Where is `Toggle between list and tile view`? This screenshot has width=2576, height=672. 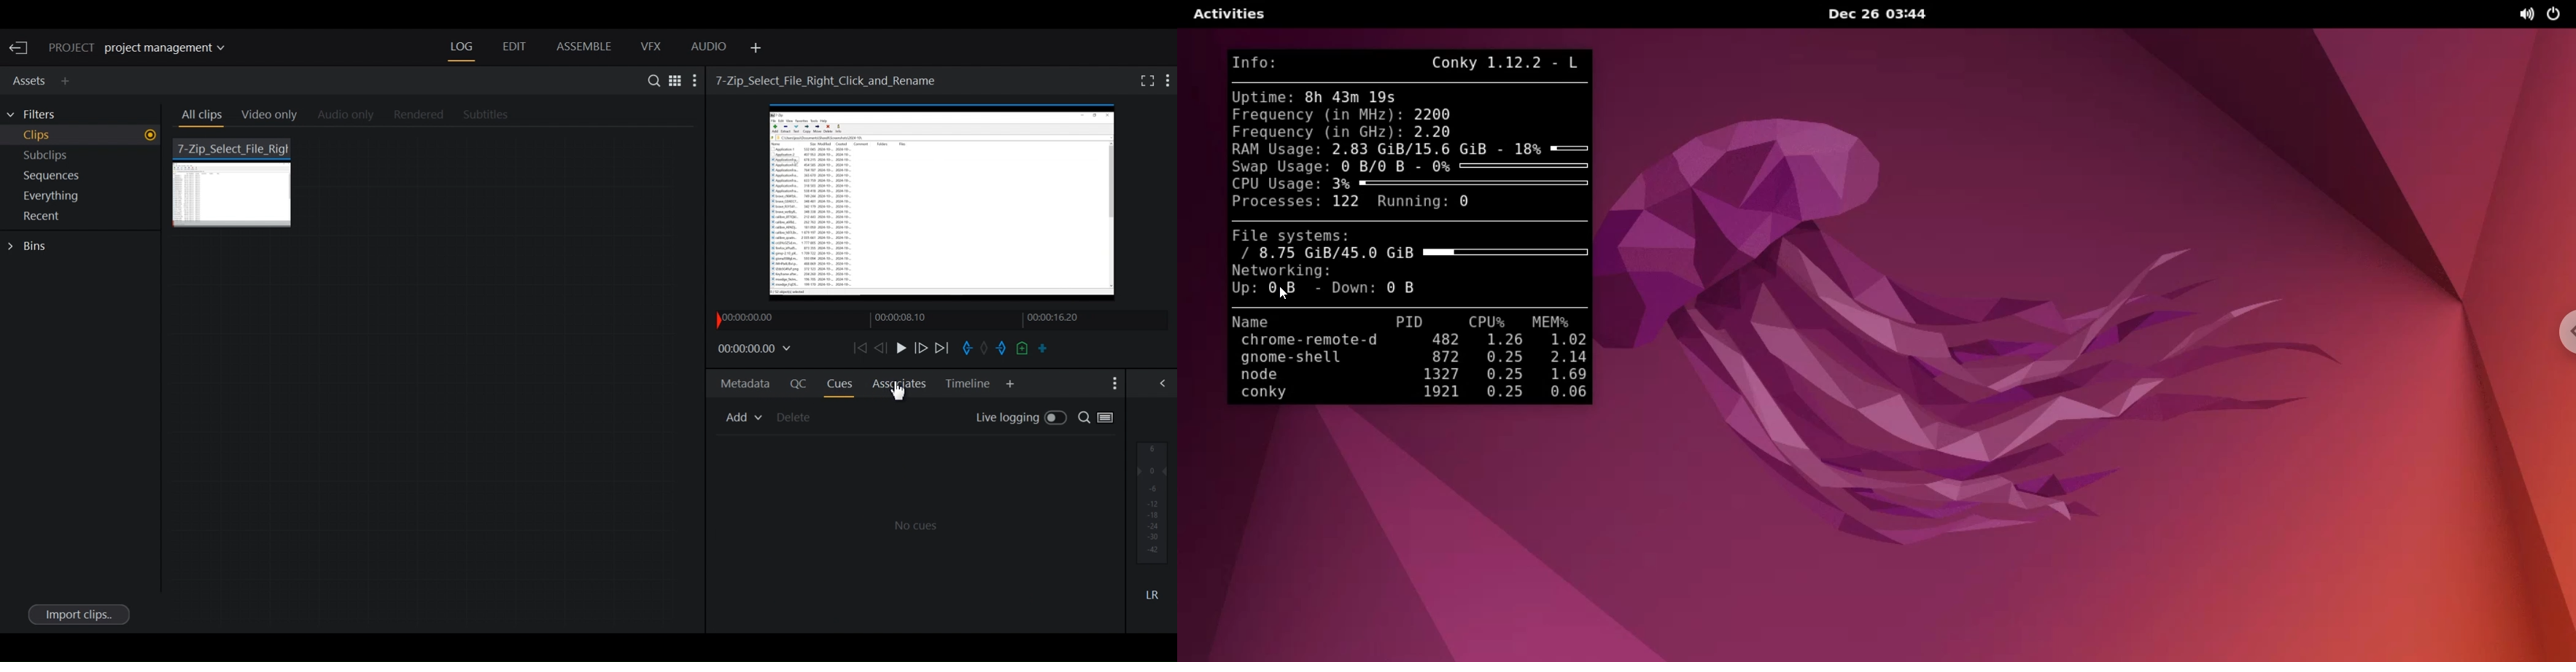
Toggle between list and tile view is located at coordinates (1109, 419).